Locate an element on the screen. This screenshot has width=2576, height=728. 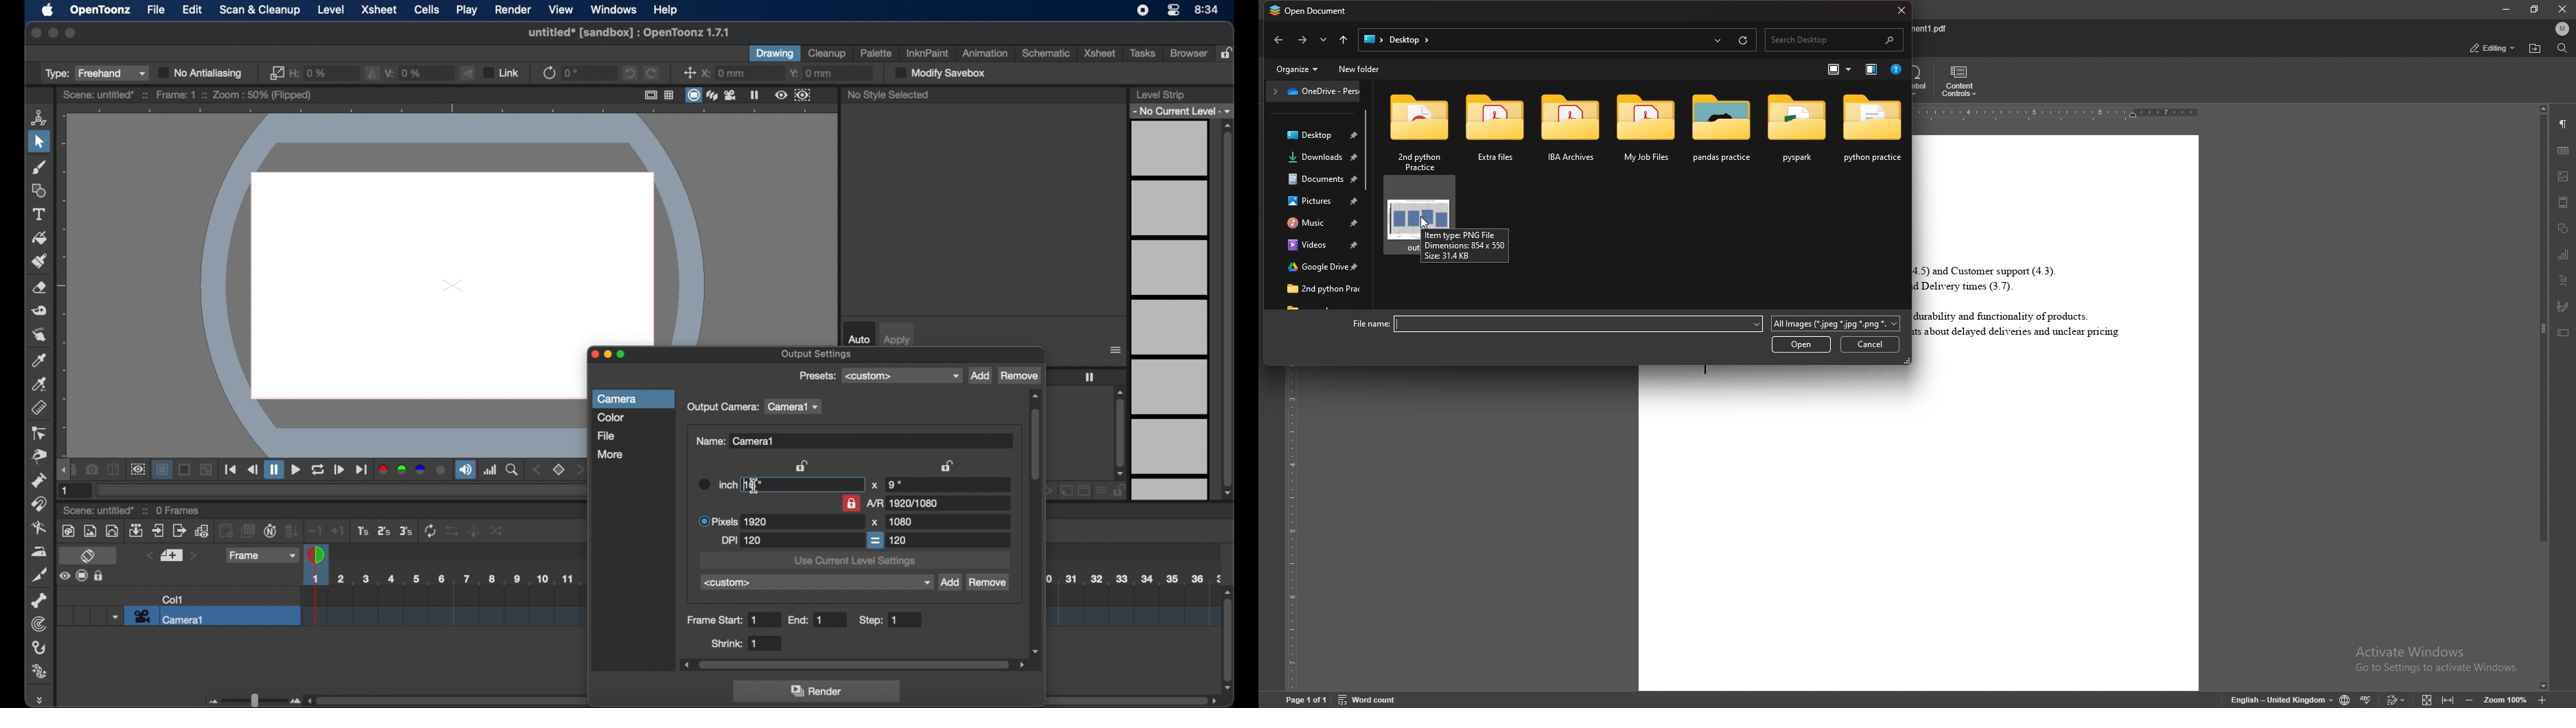
scene is located at coordinates (188, 95).